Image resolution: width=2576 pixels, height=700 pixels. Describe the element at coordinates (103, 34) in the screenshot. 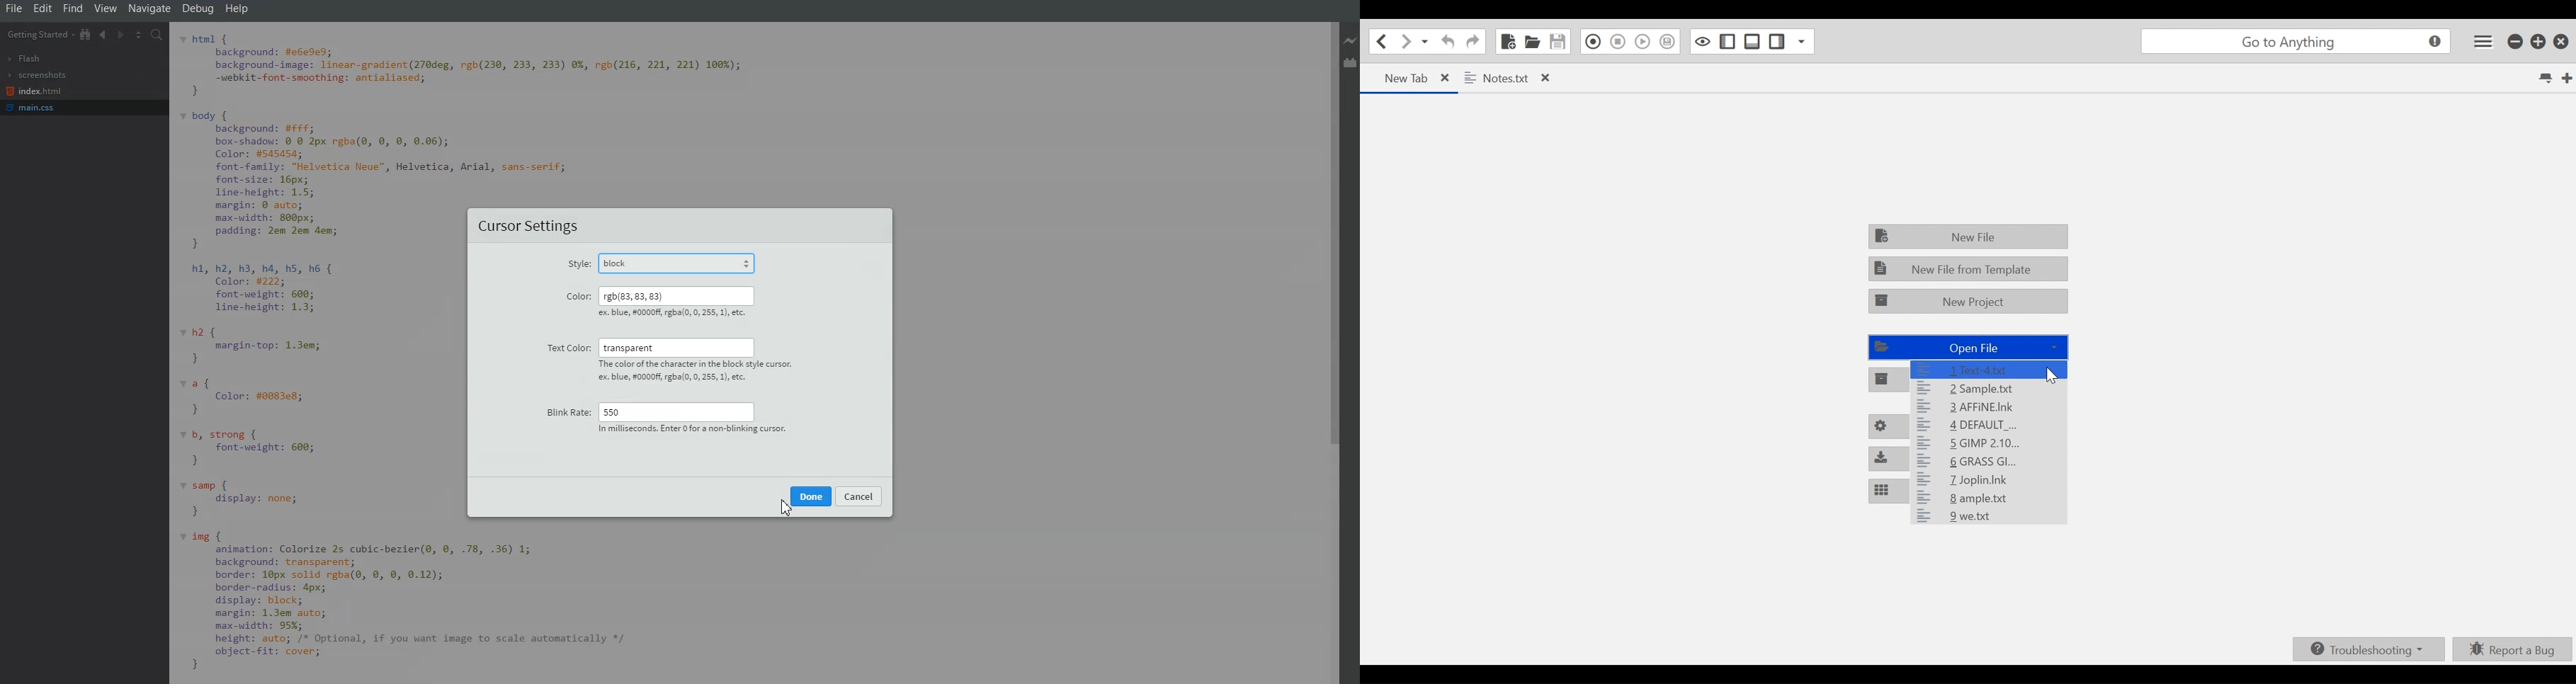

I see `Navigate Backwards` at that location.